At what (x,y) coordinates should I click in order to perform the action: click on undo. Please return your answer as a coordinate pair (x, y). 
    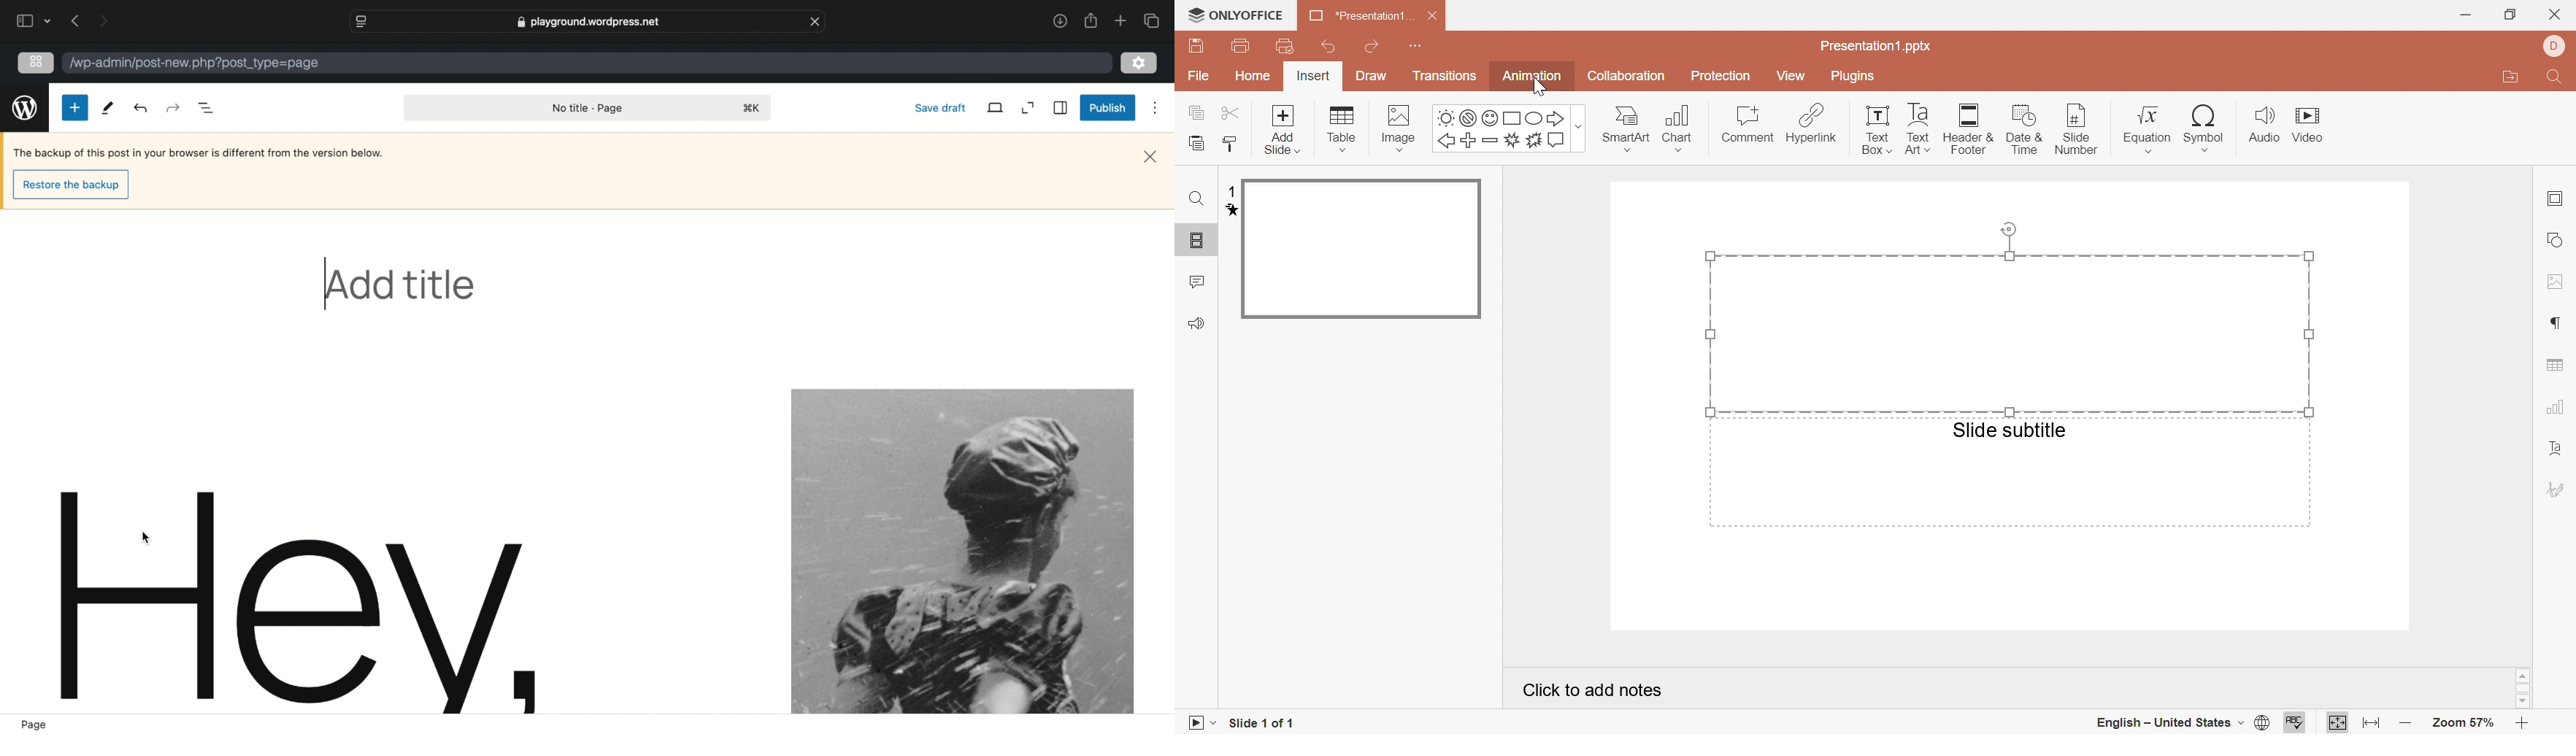
    Looking at the image, I should click on (1329, 46).